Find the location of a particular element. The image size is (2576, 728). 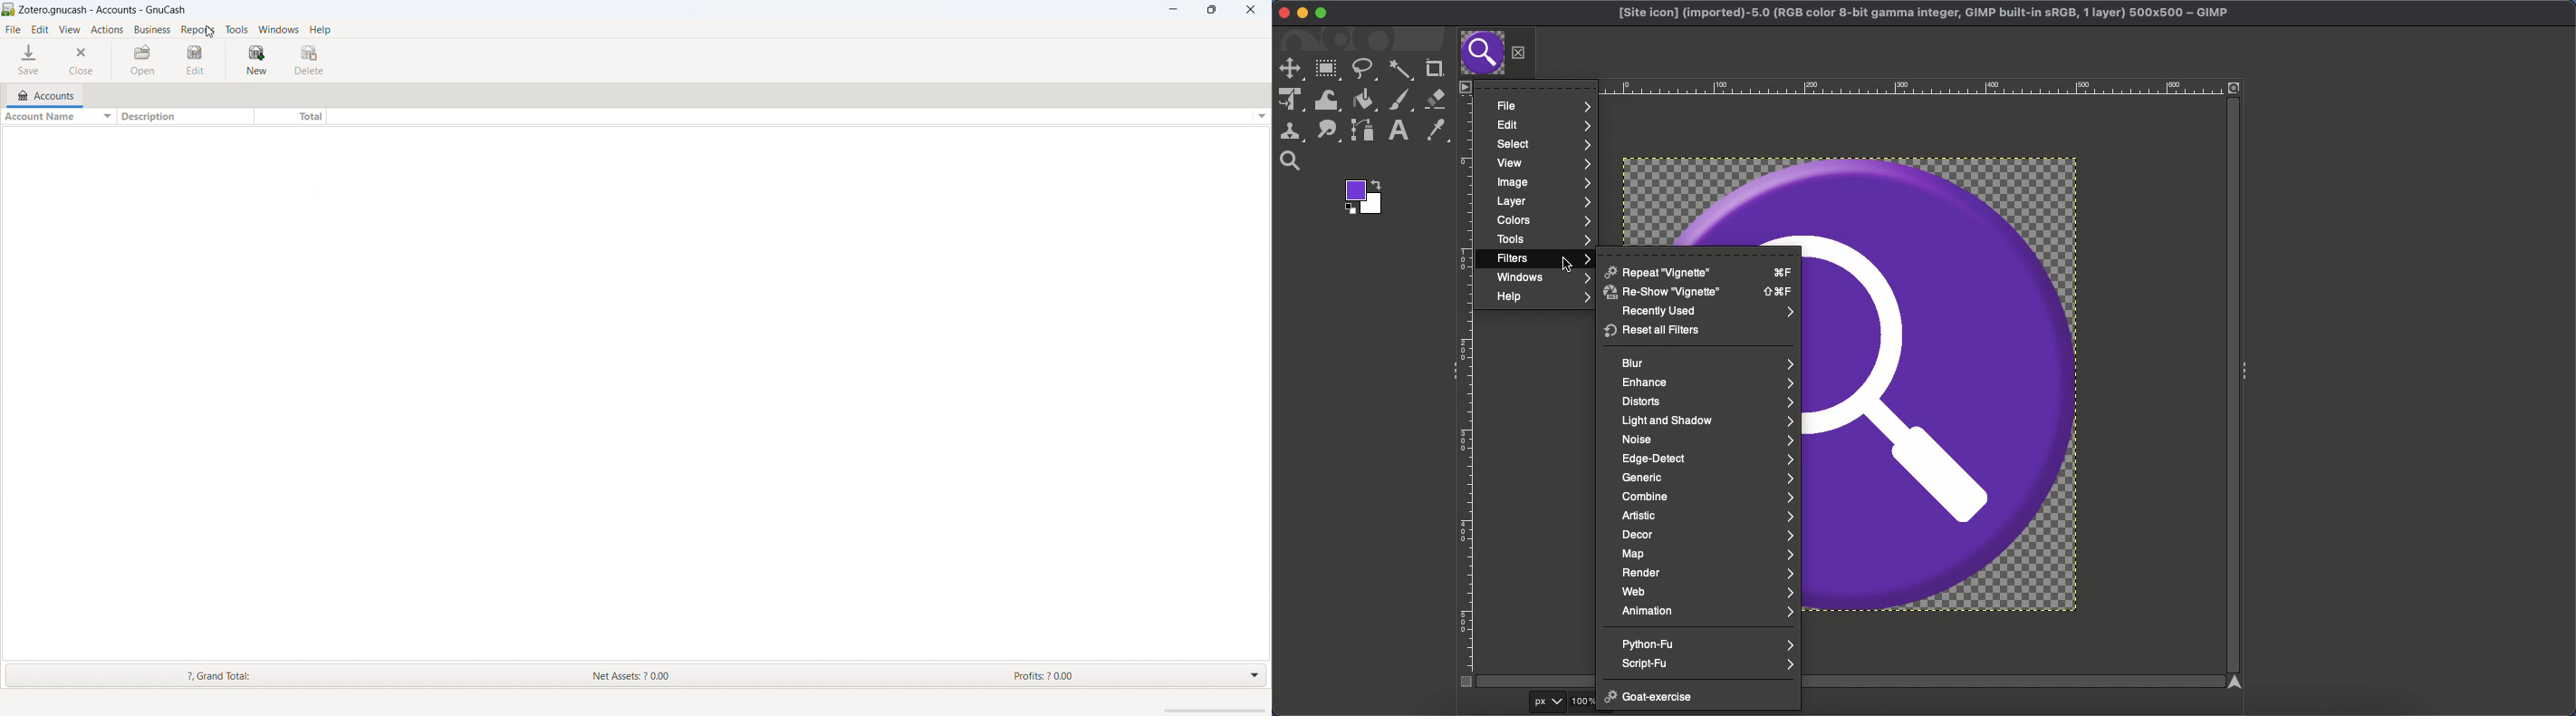

file is located at coordinates (13, 29).